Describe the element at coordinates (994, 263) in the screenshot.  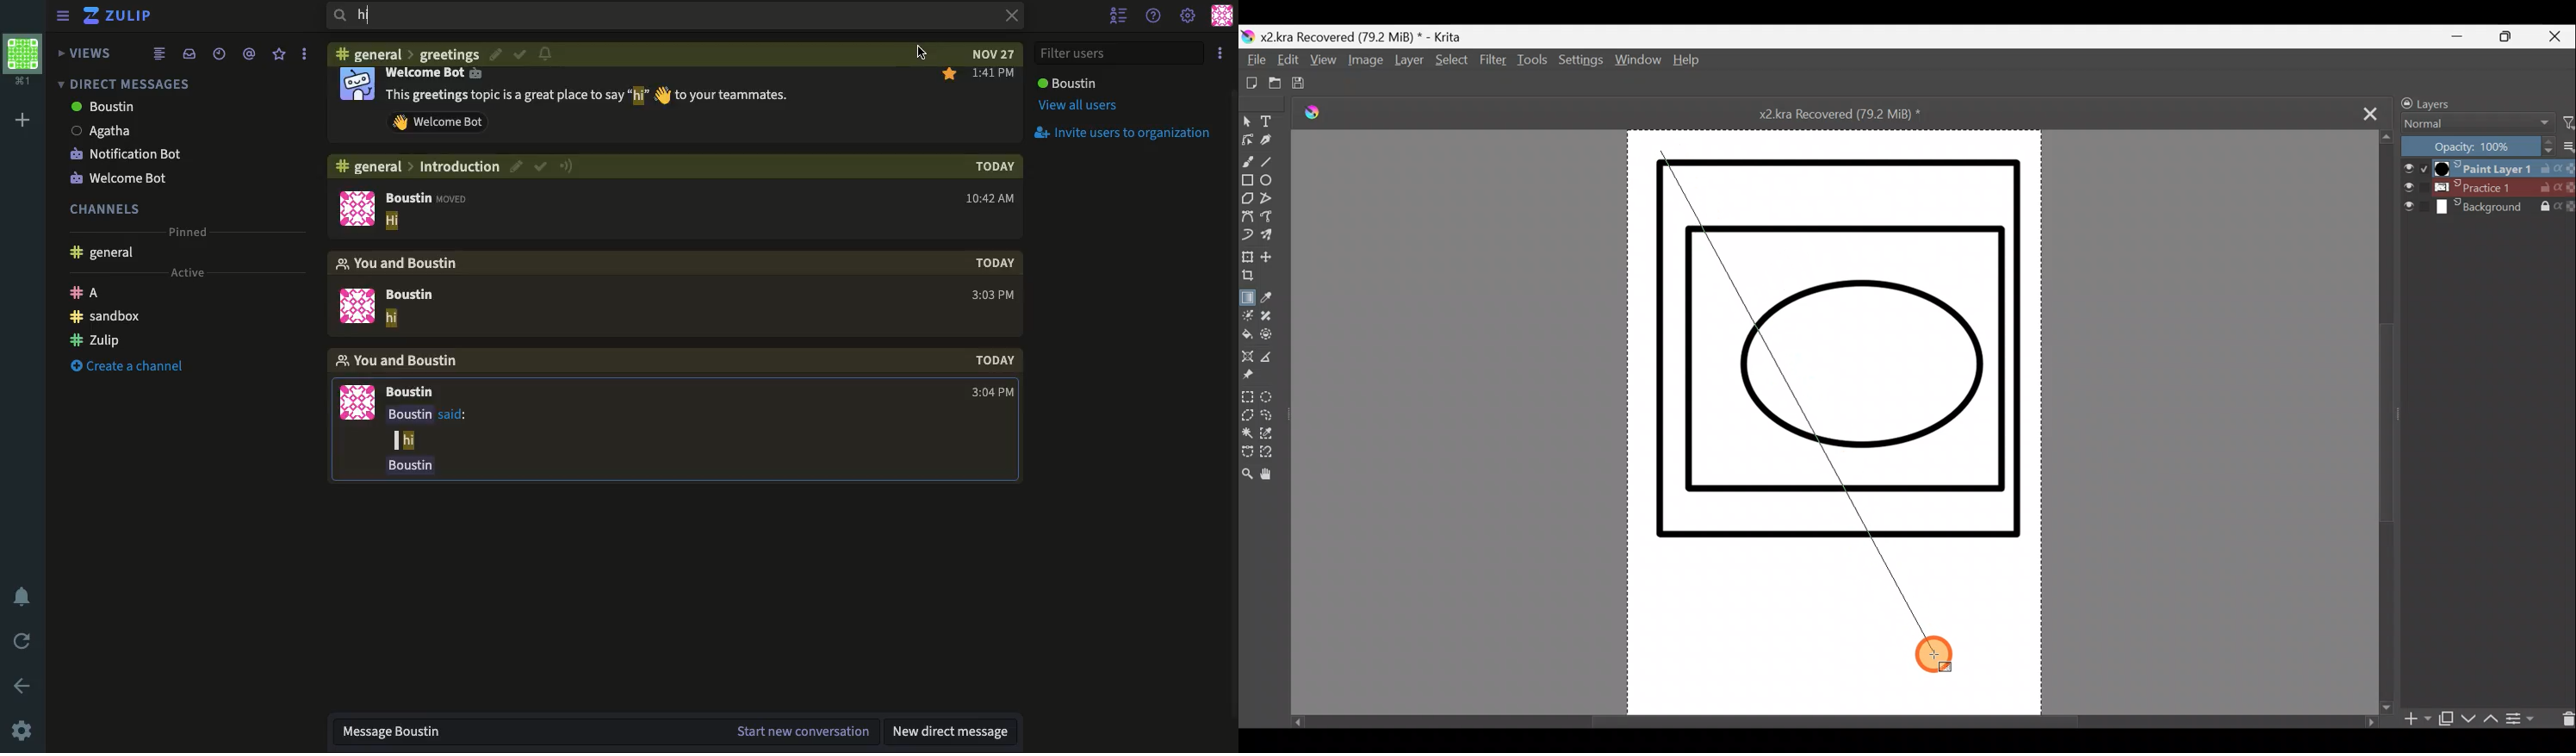
I see `today` at that location.